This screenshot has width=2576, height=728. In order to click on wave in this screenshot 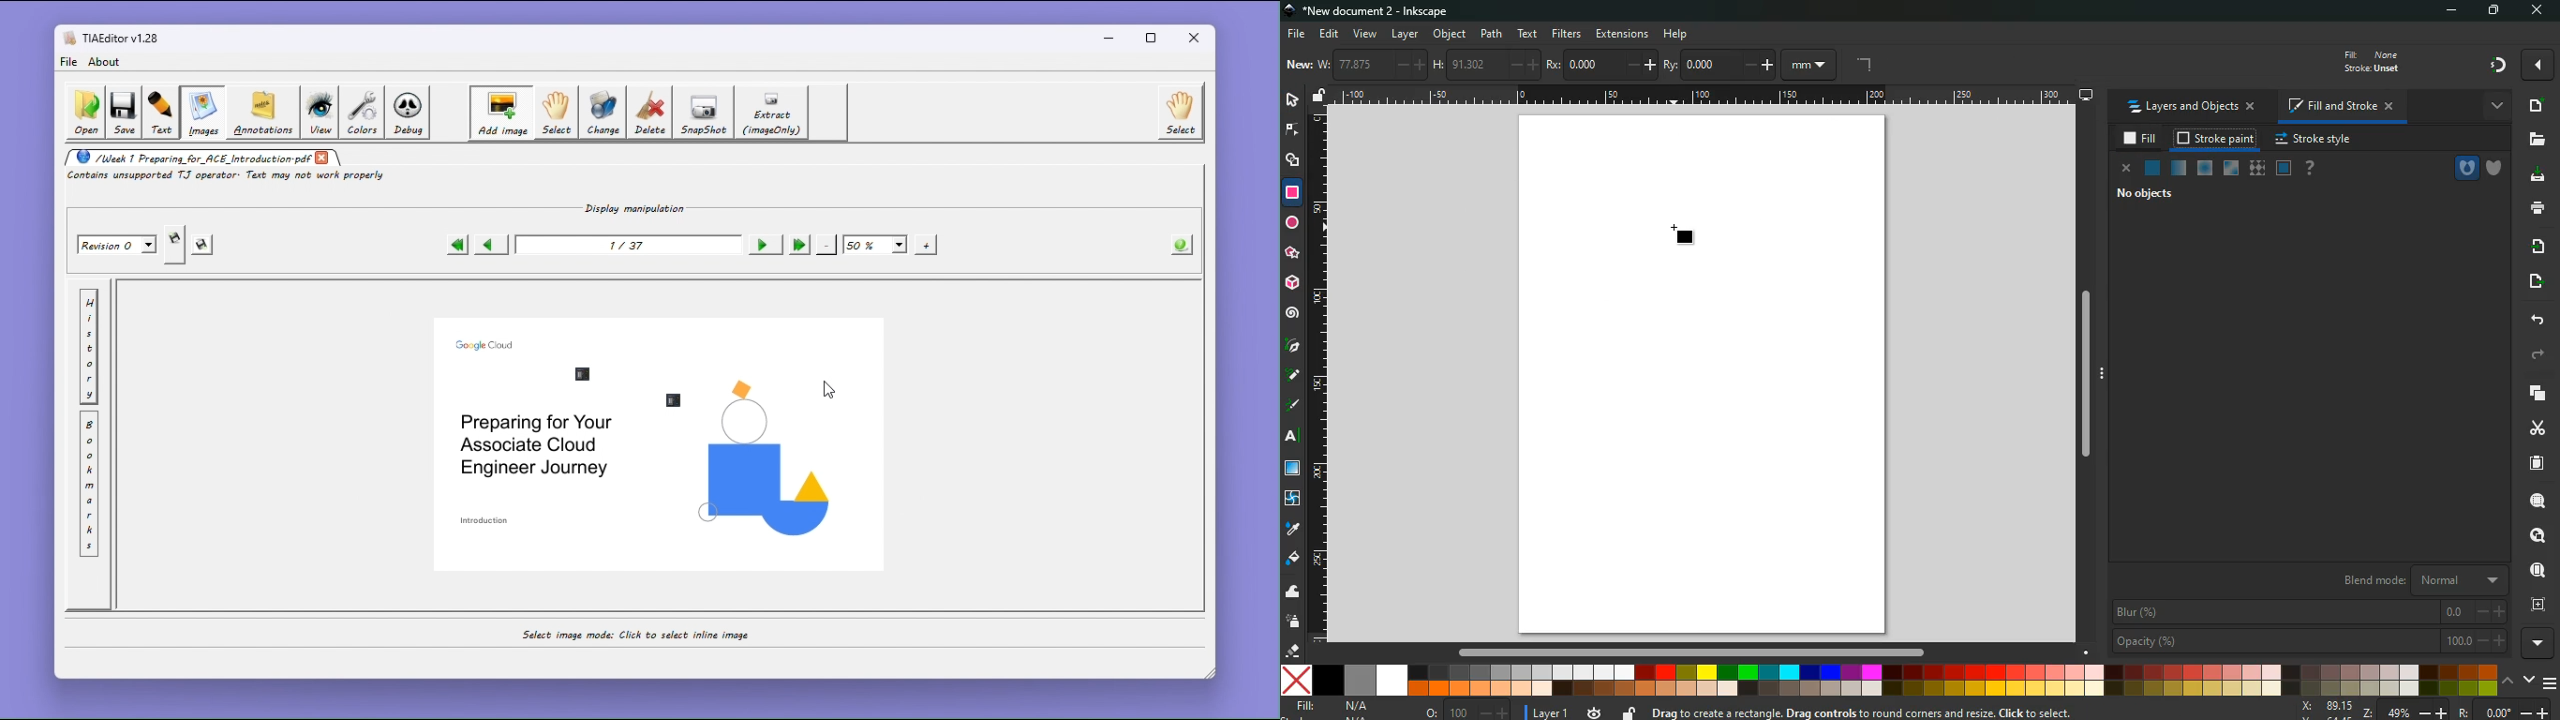, I will do `click(1291, 592)`.